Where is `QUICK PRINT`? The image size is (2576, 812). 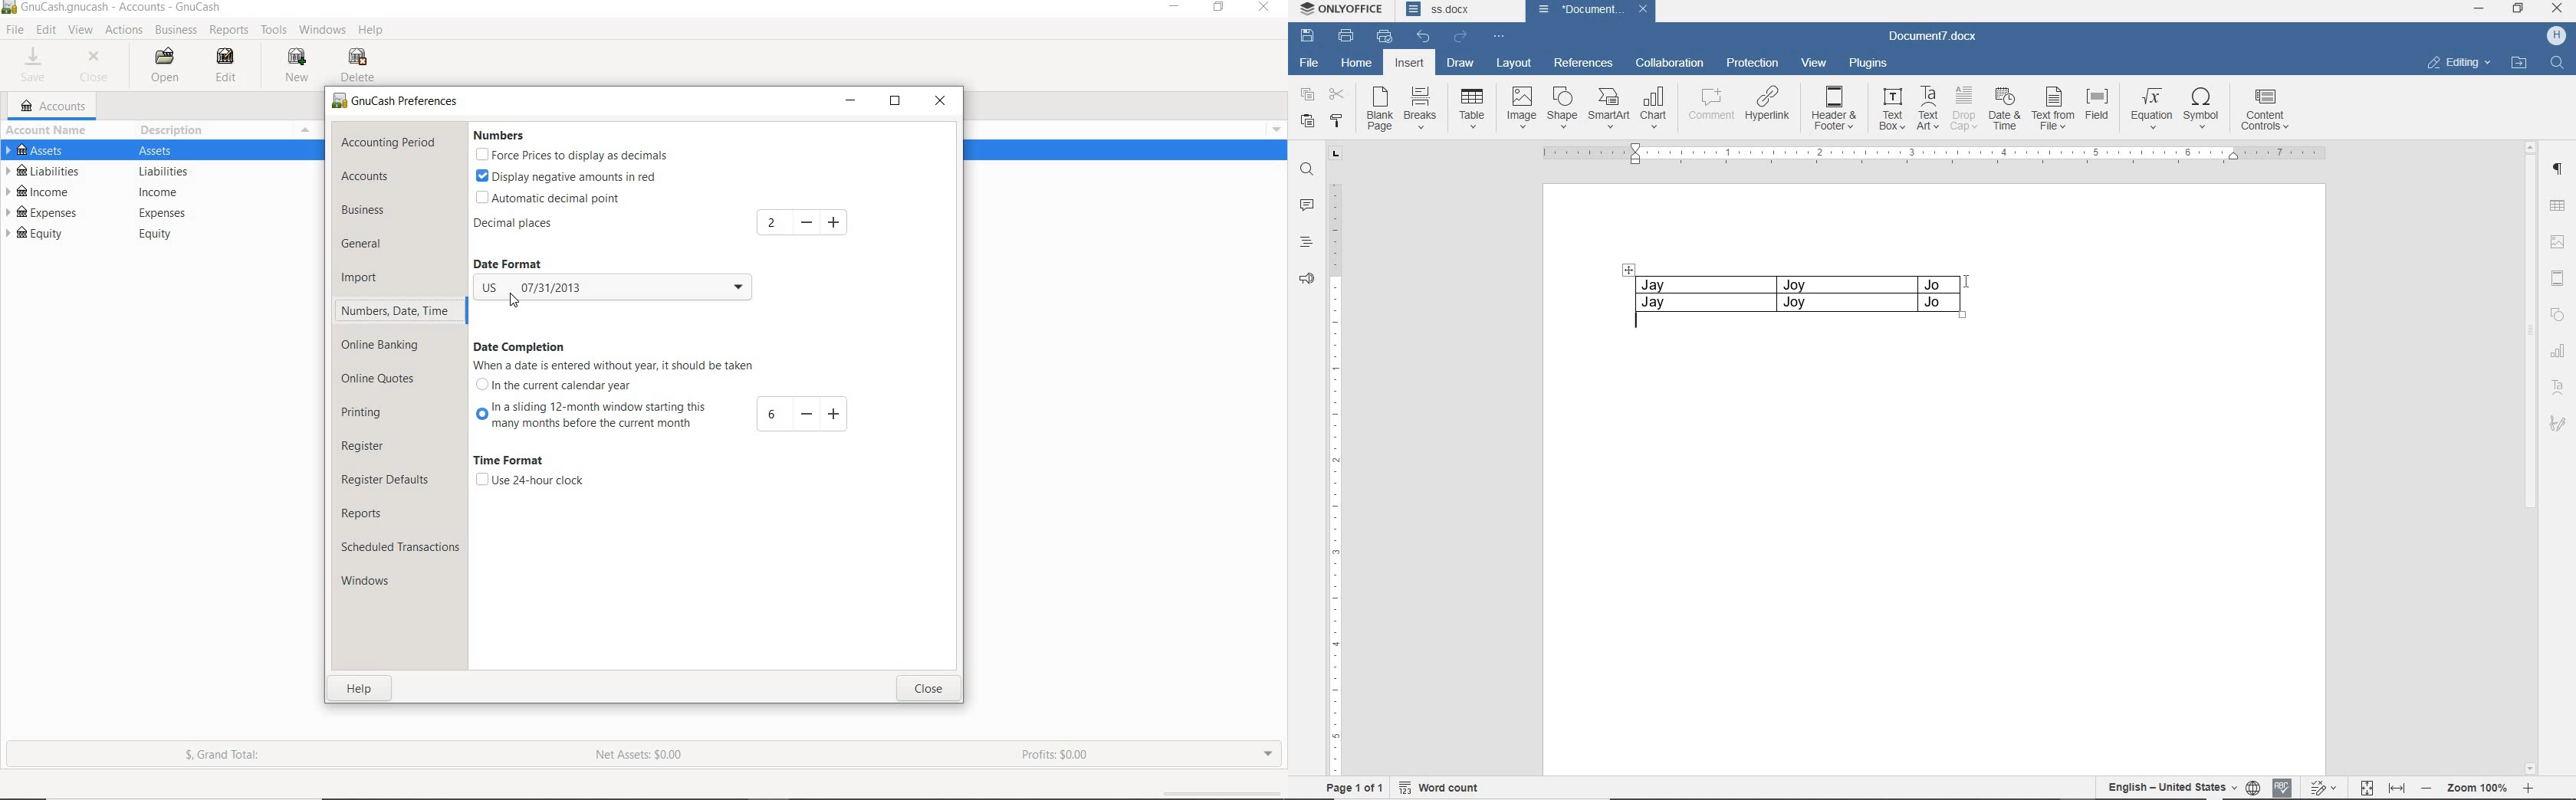
QUICK PRINT is located at coordinates (1385, 37).